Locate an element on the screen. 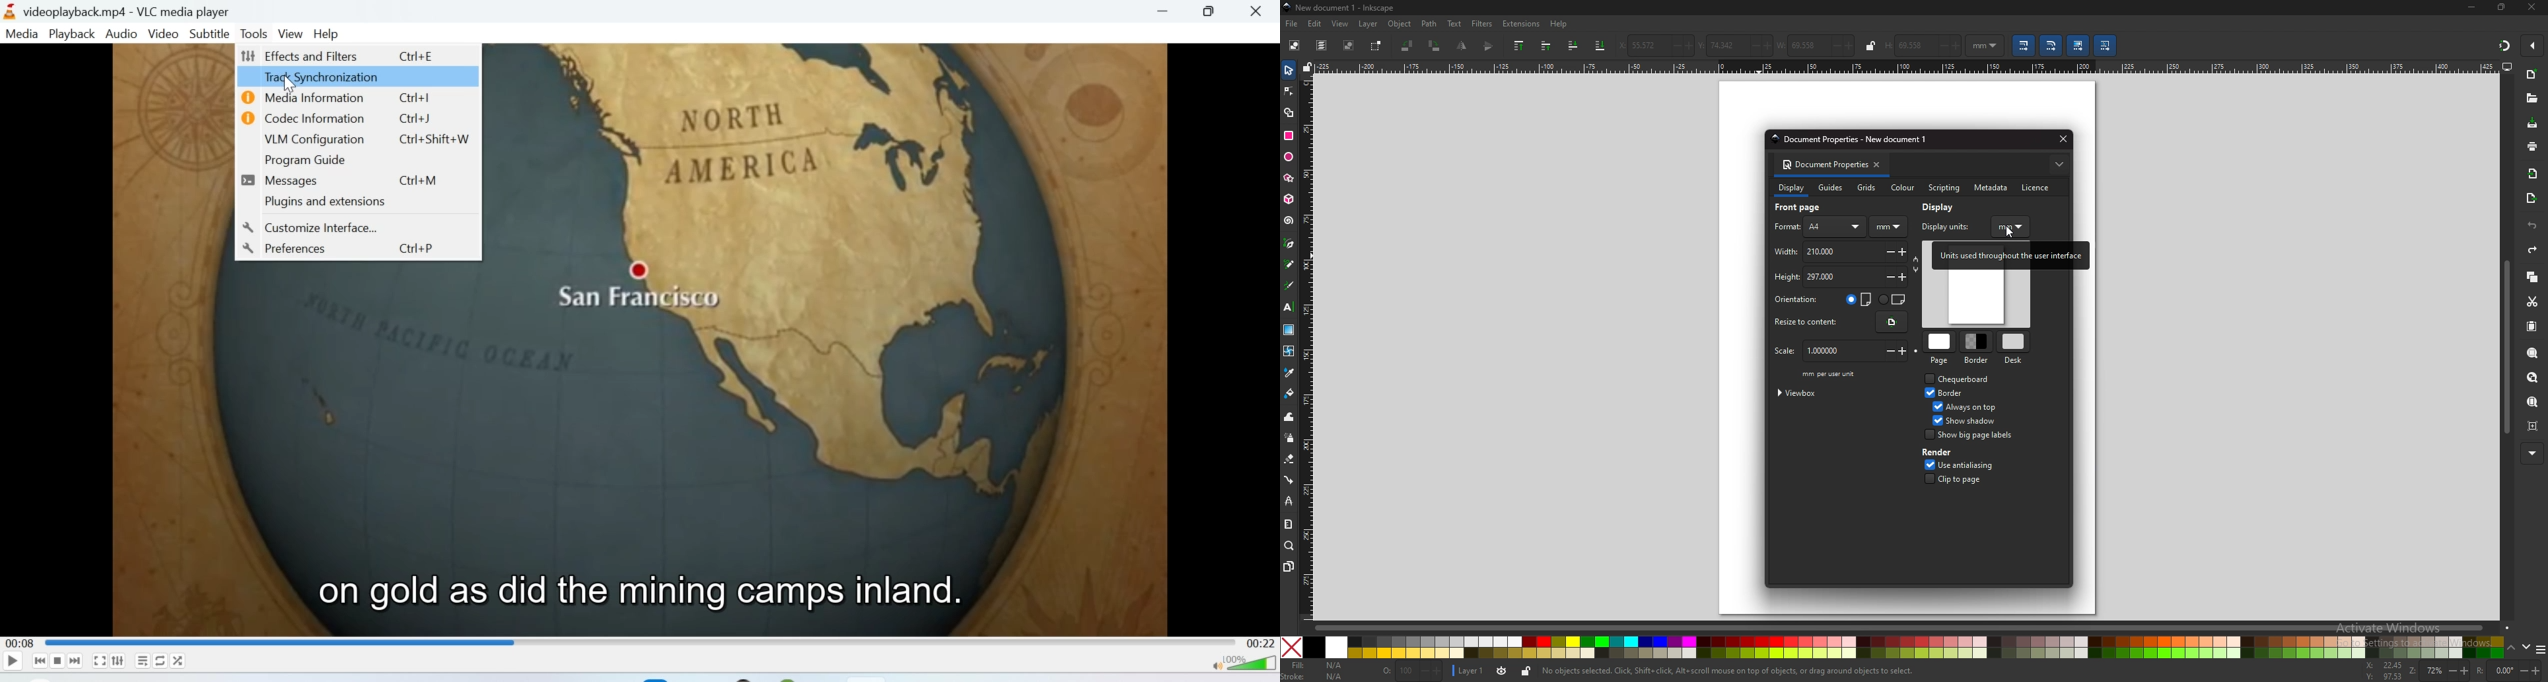 This screenshot has height=700, width=2548. zoom drawing is located at coordinates (2534, 377).